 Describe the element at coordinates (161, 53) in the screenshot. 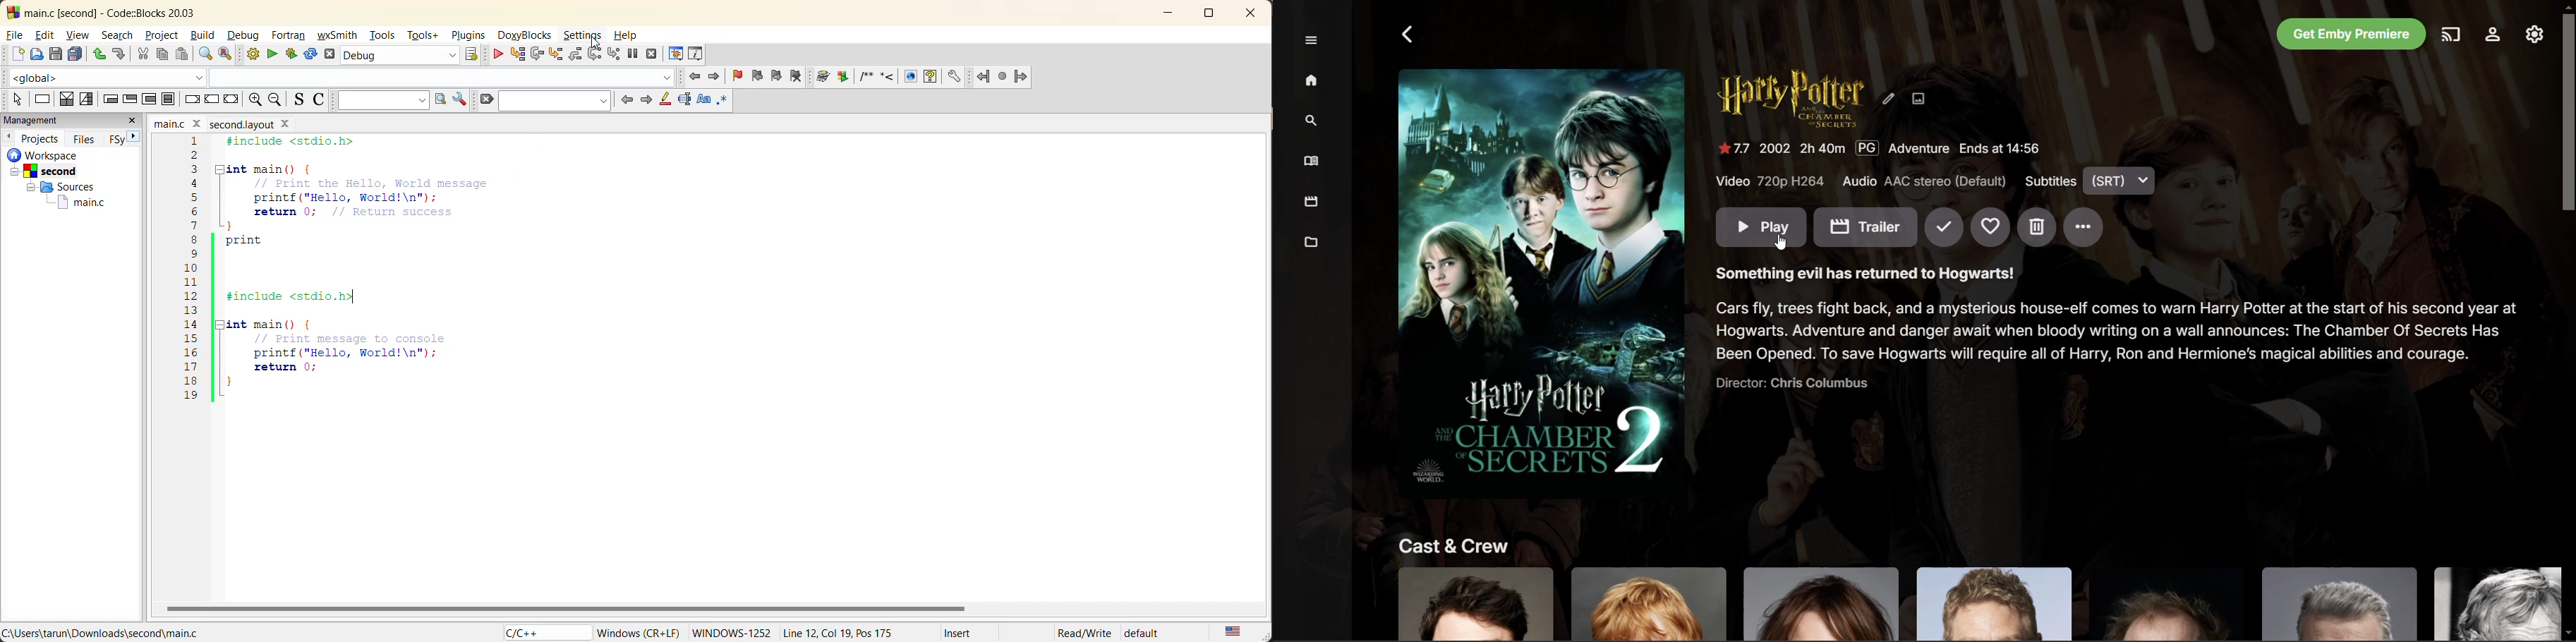

I see `copy` at that location.